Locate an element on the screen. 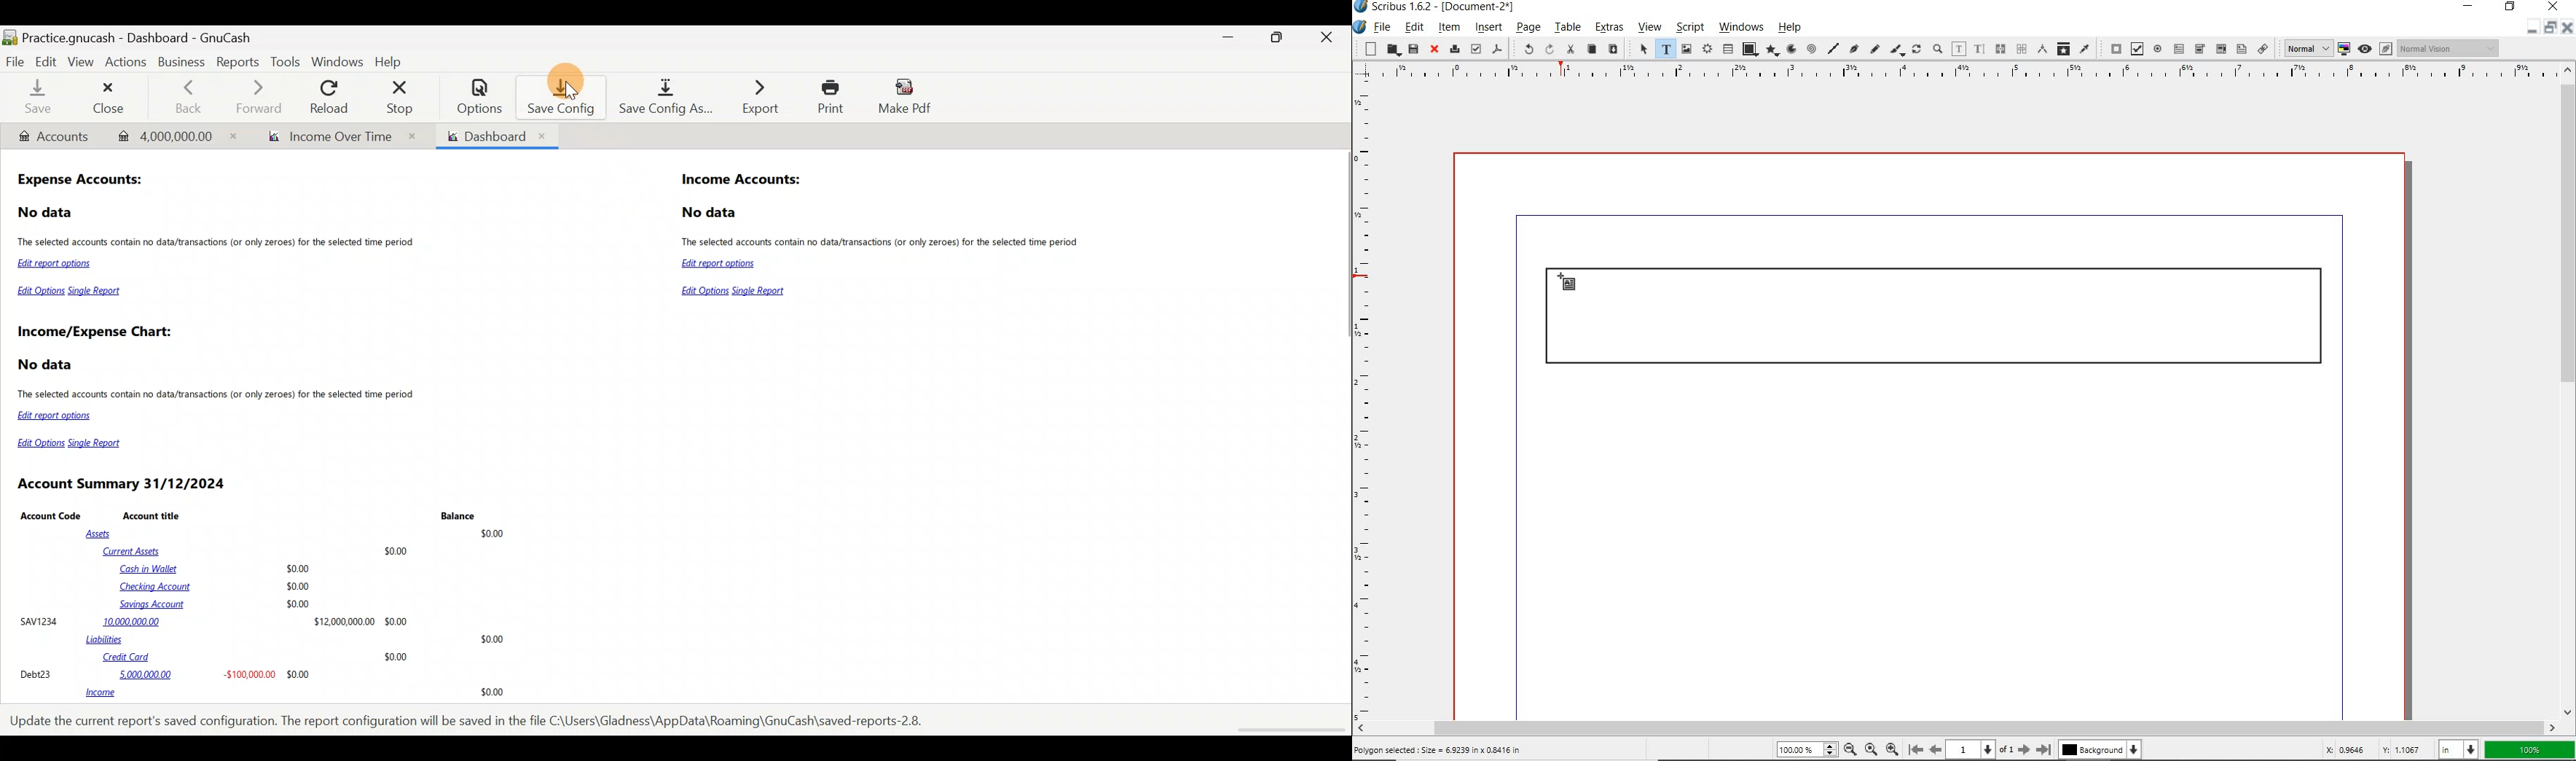 This screenshot has height=784, width=2576. help is located at coordinates (1792, 27).